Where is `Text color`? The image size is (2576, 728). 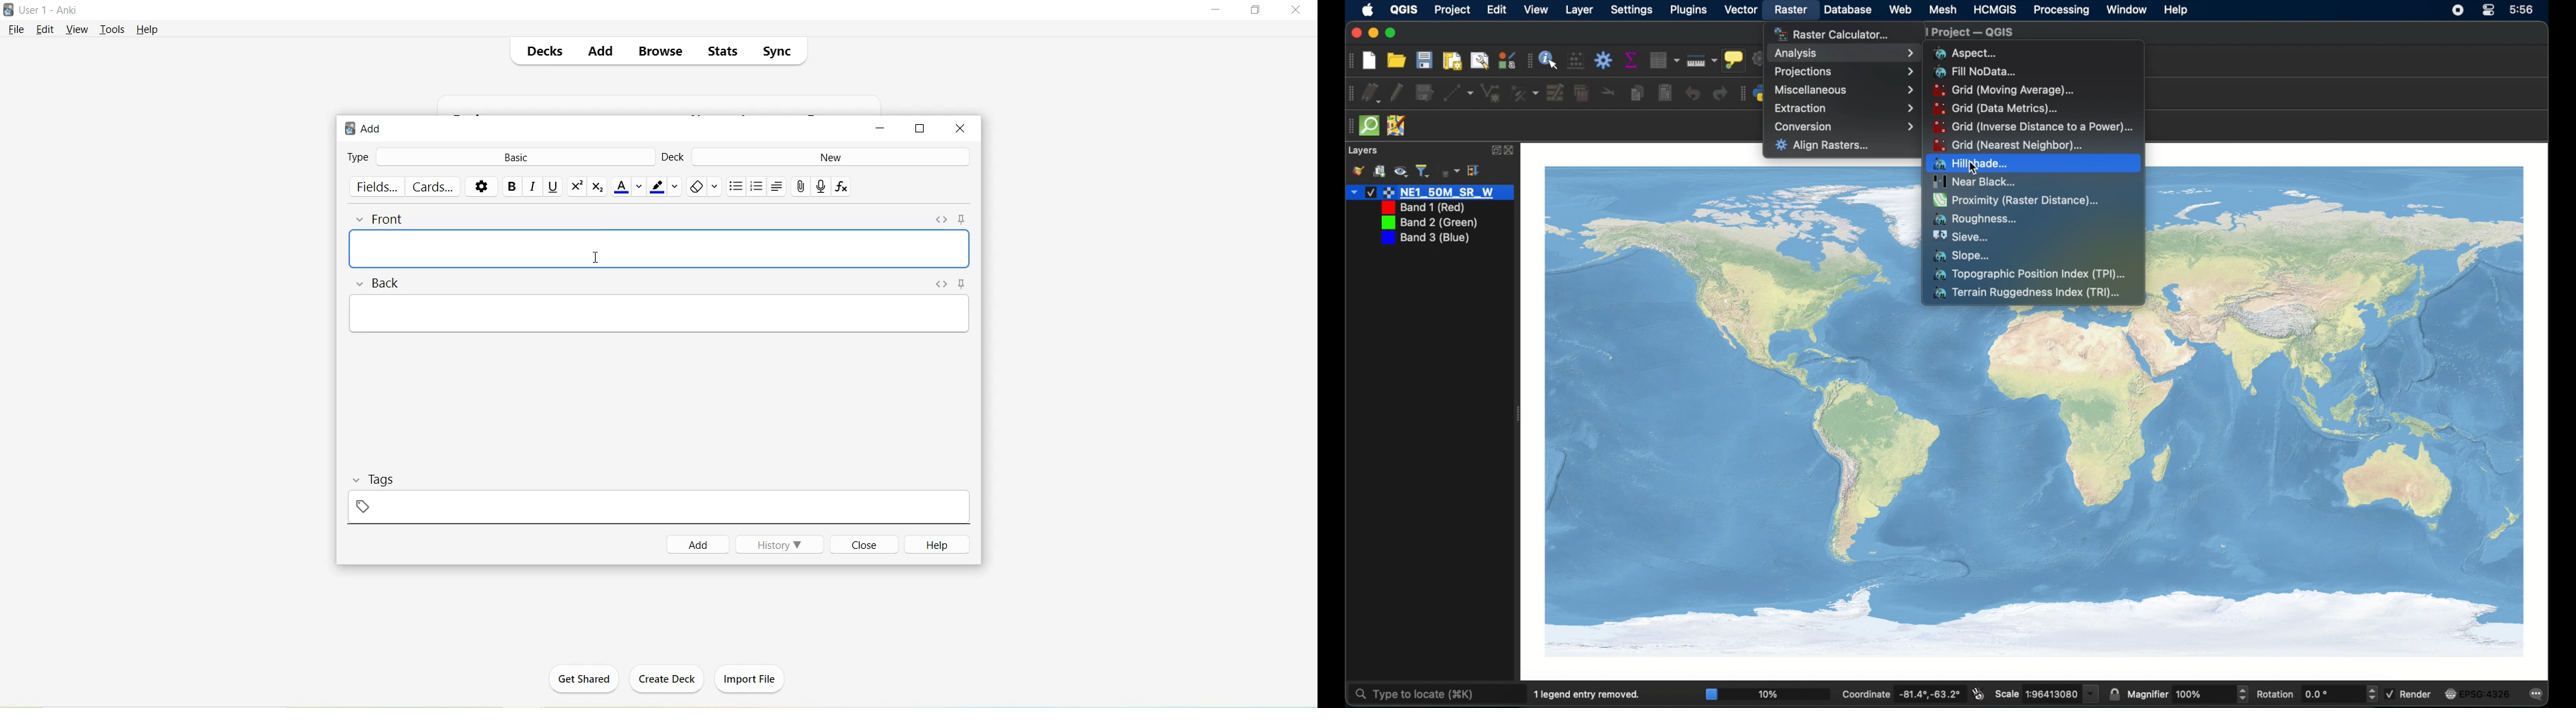 Text color is located at coordinates (629, 187).